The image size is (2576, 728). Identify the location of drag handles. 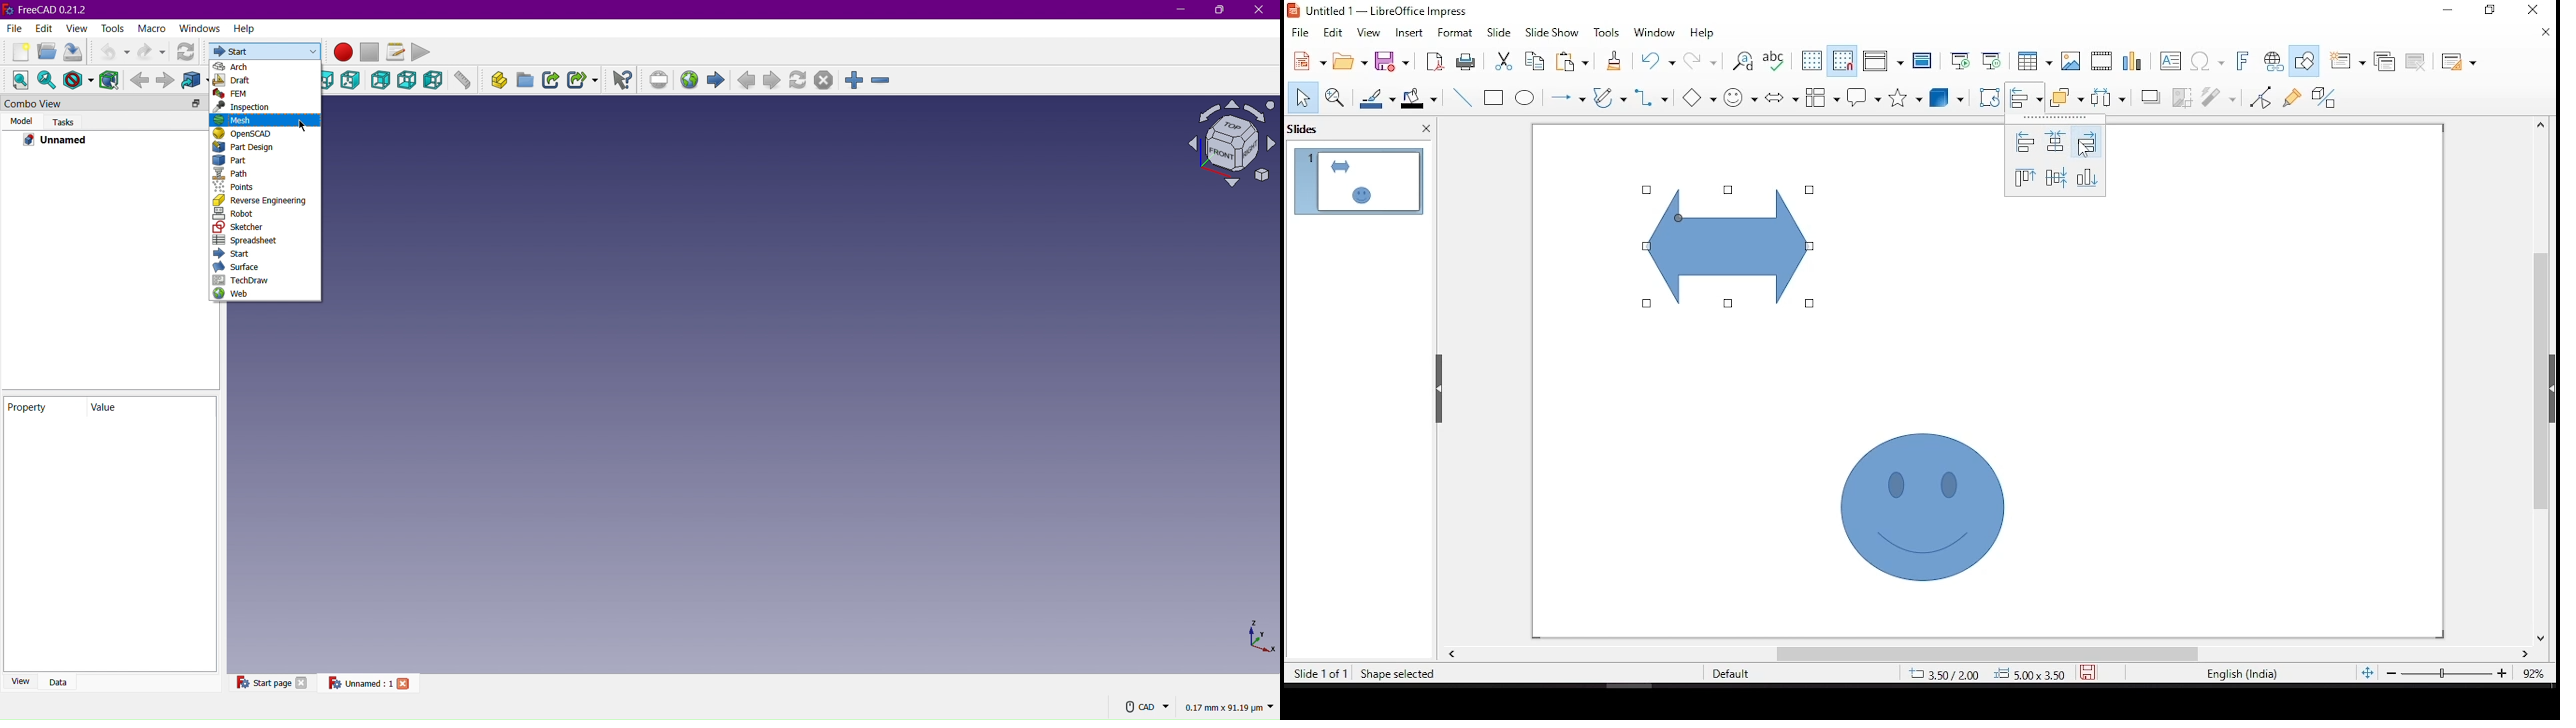
(1441, 389).